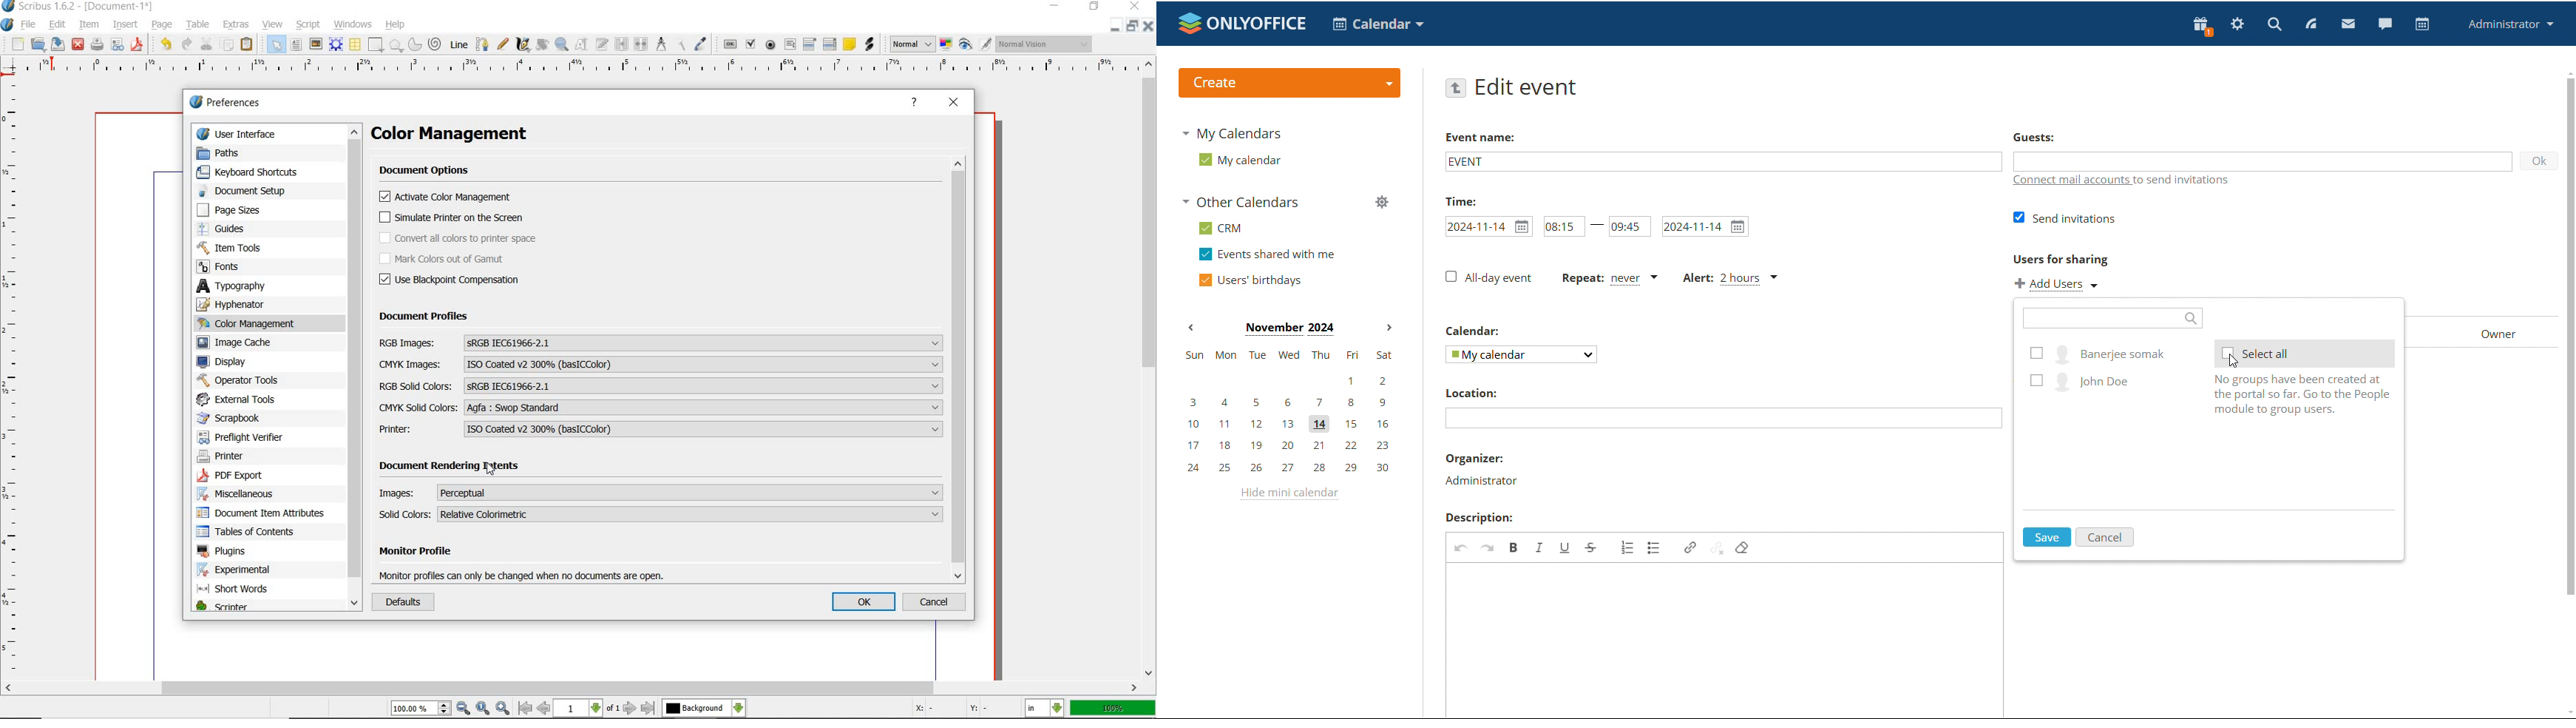 The image size is (2576, 728). I want to click on Users for sharing, so click(2061, 260).